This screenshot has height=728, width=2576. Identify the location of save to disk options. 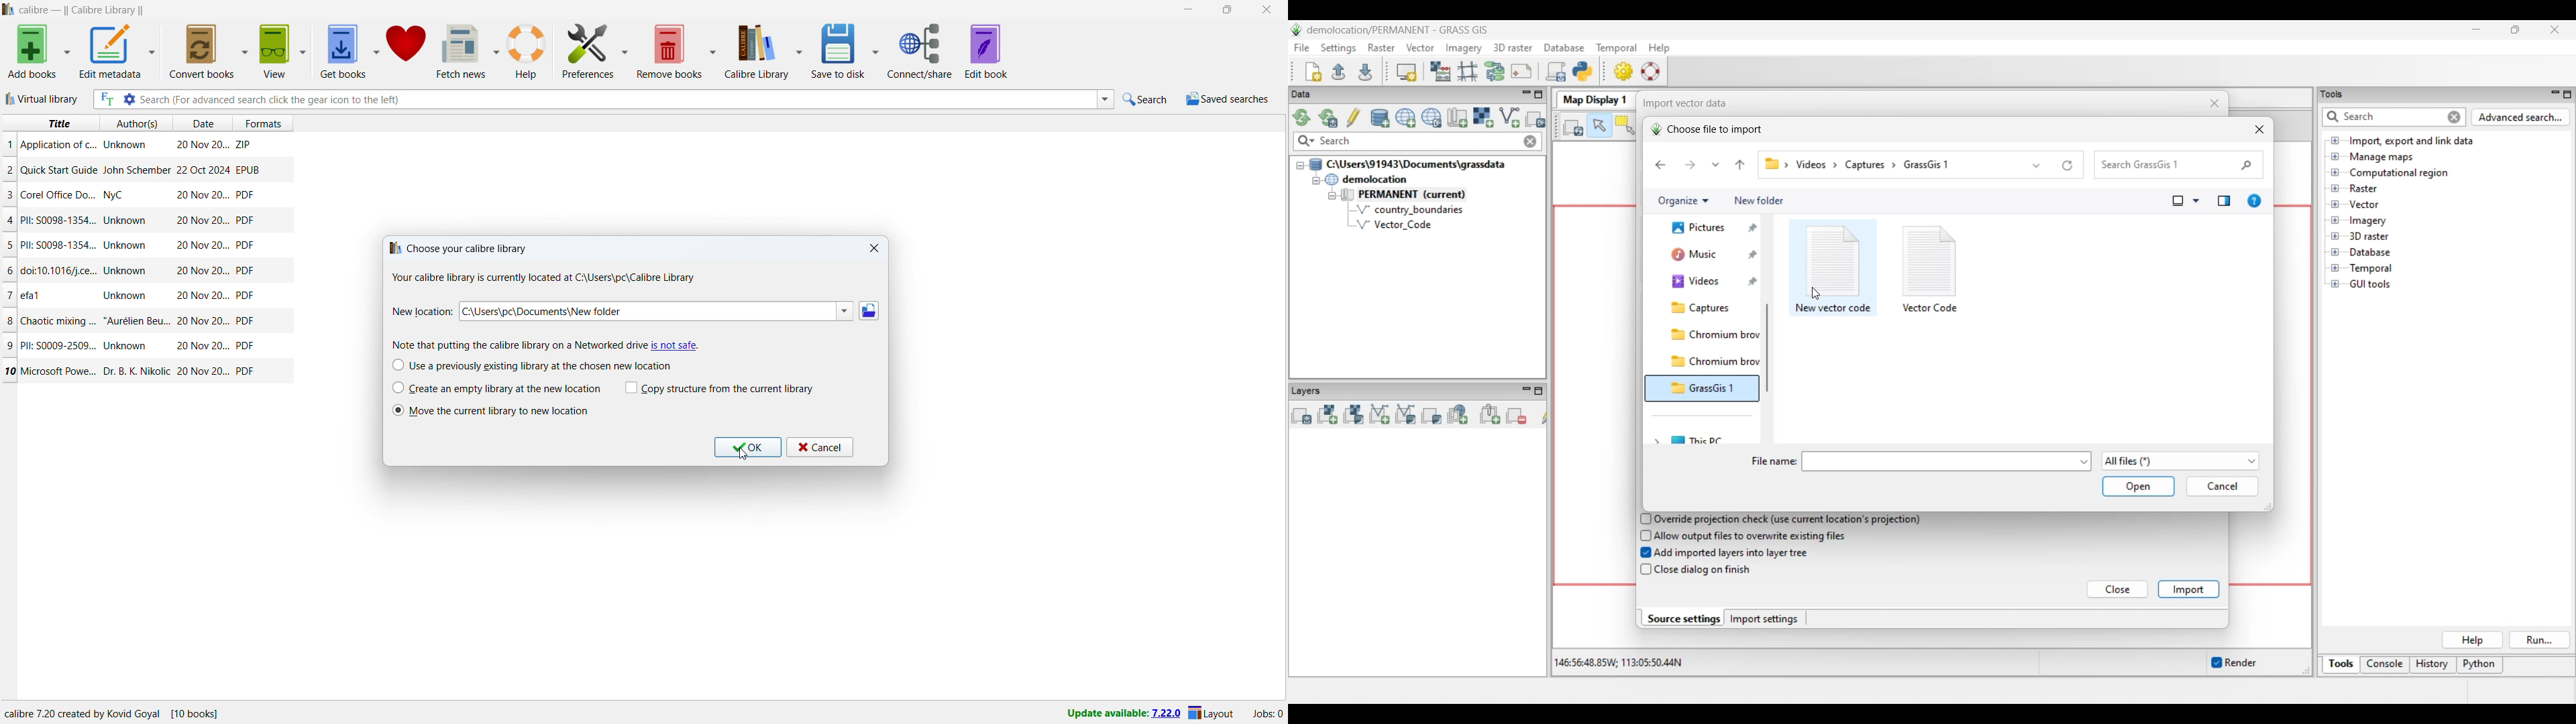
(877, 49).